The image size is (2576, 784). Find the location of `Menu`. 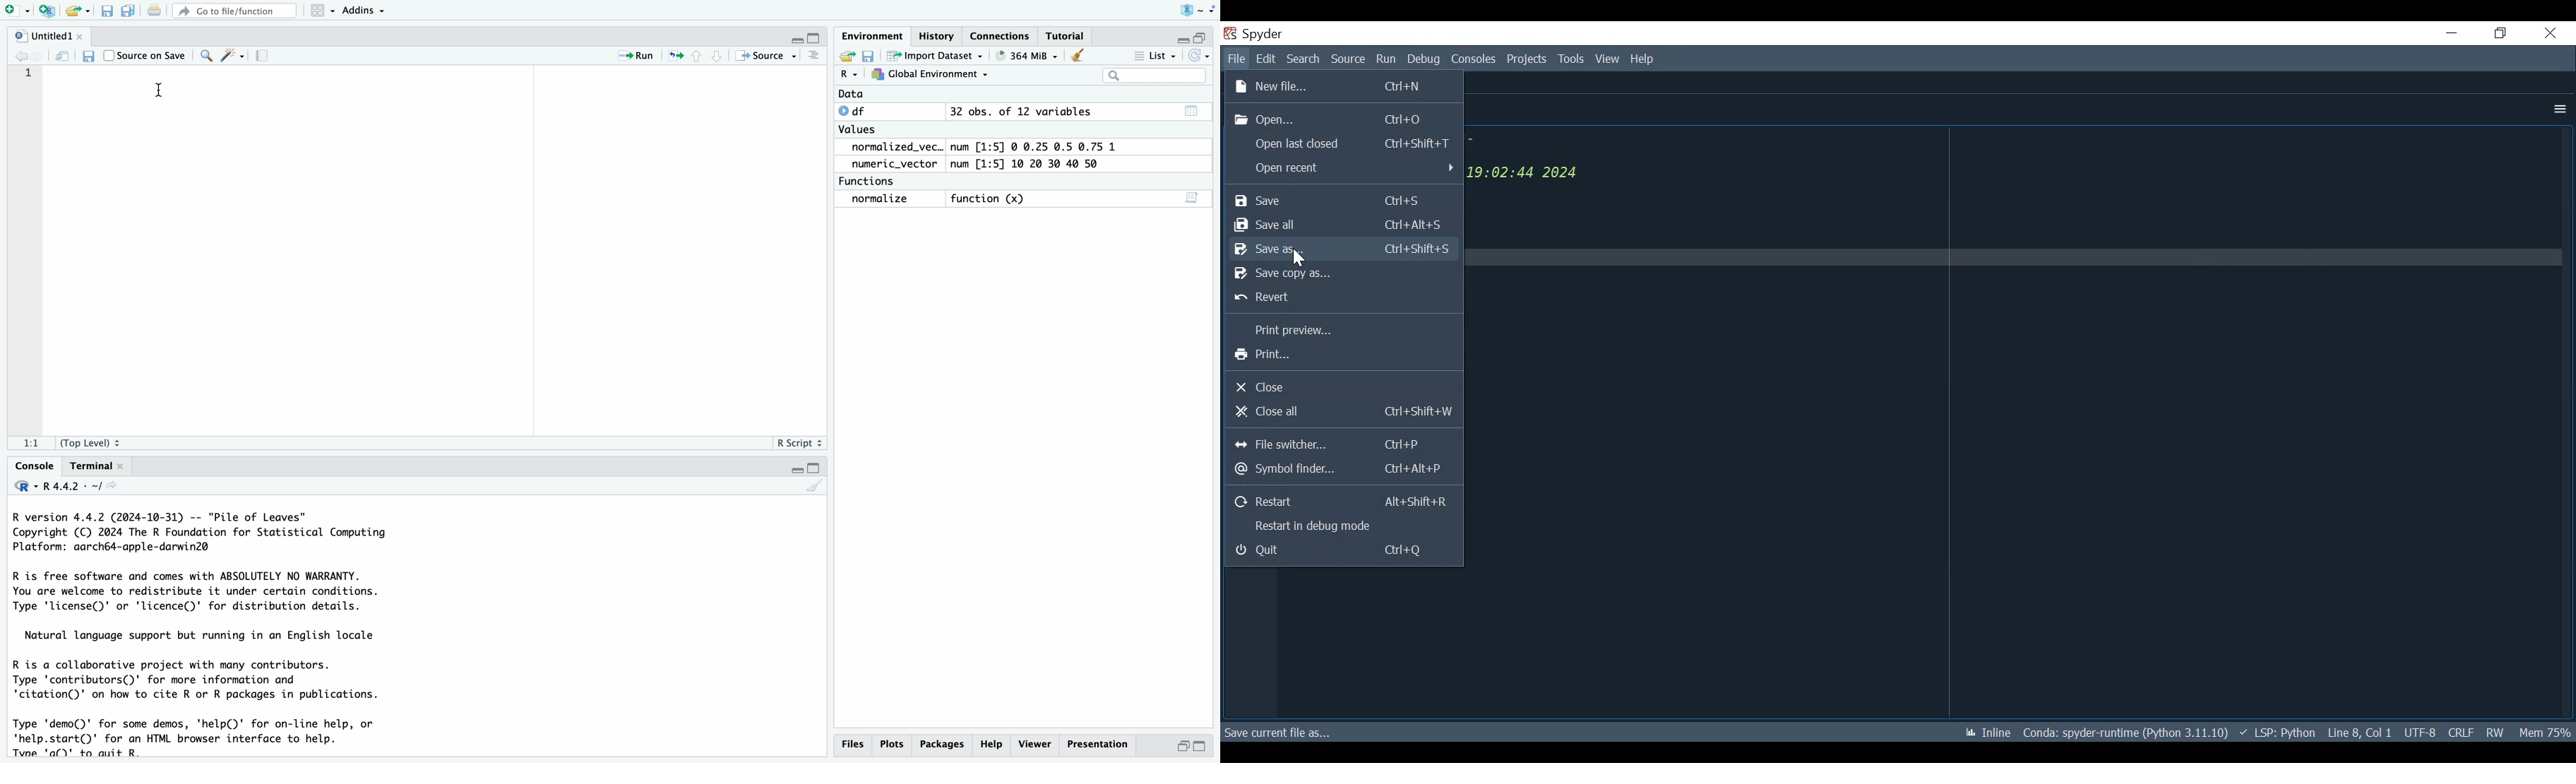

Menu is located at coordinates (323, 10).